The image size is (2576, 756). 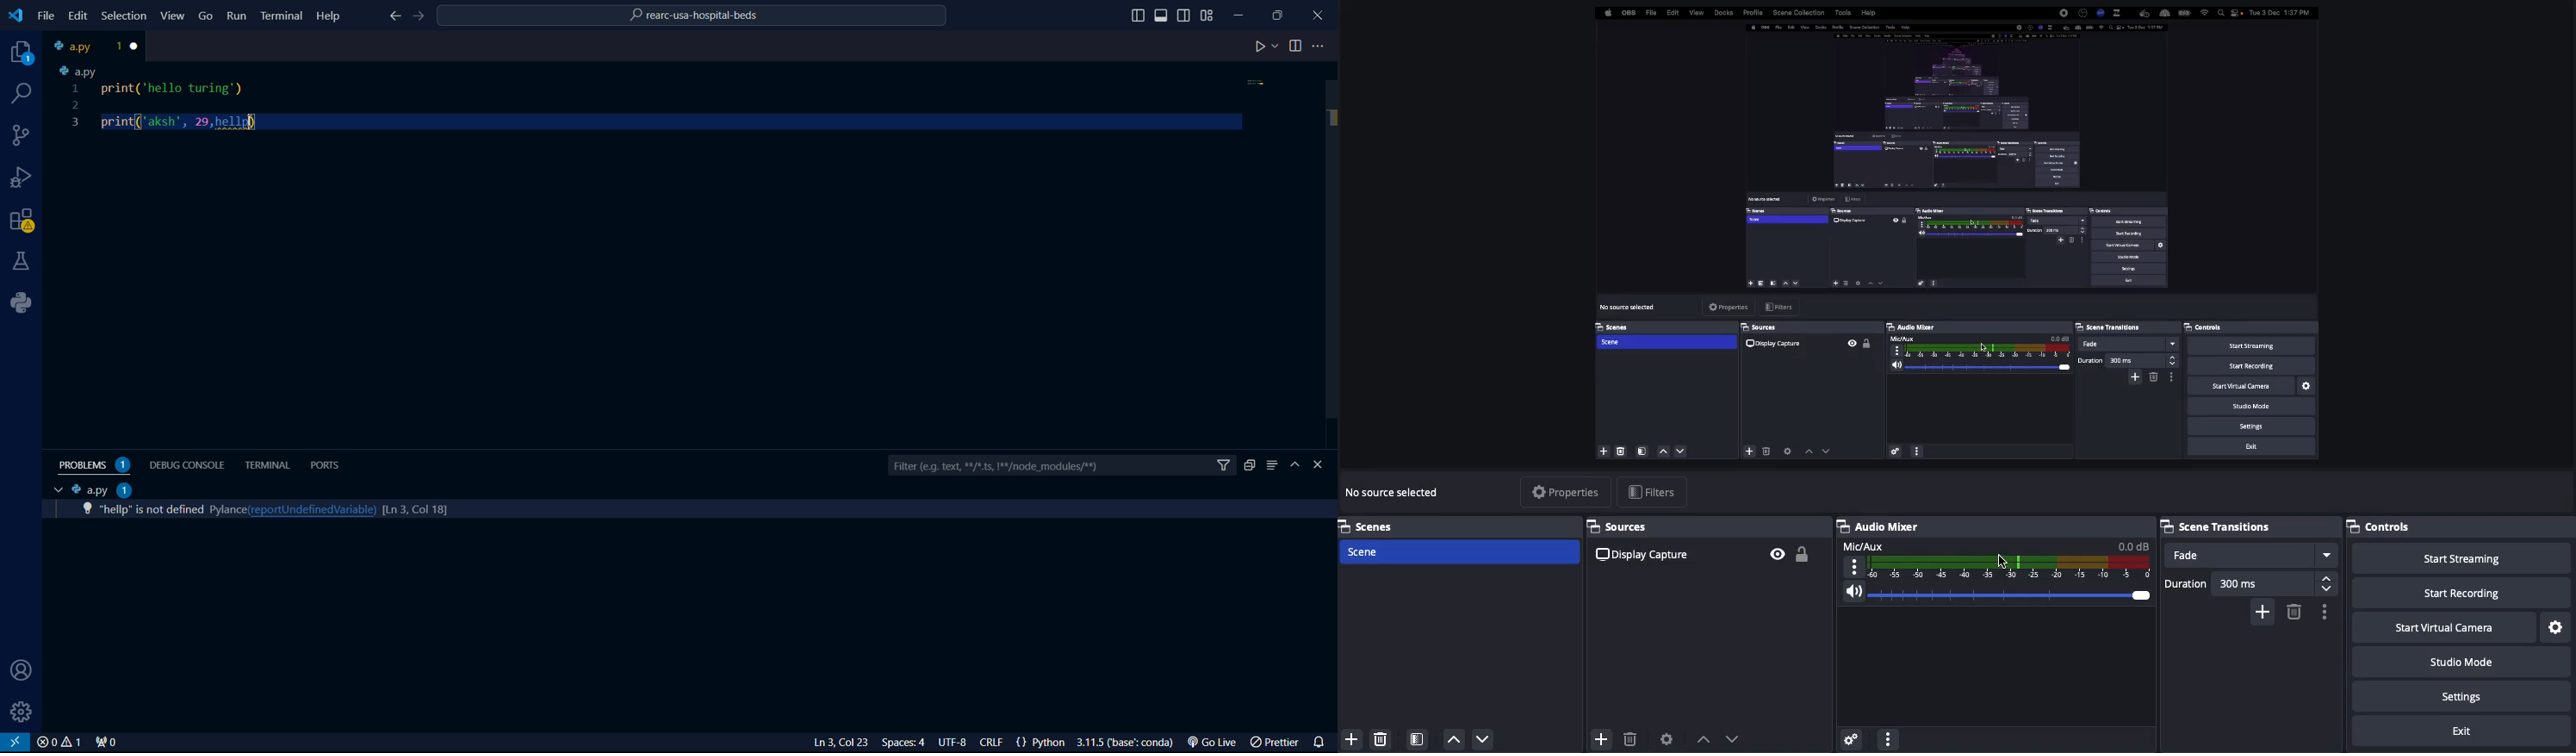 I want to click on Exit, so click(x=2464, y=731).